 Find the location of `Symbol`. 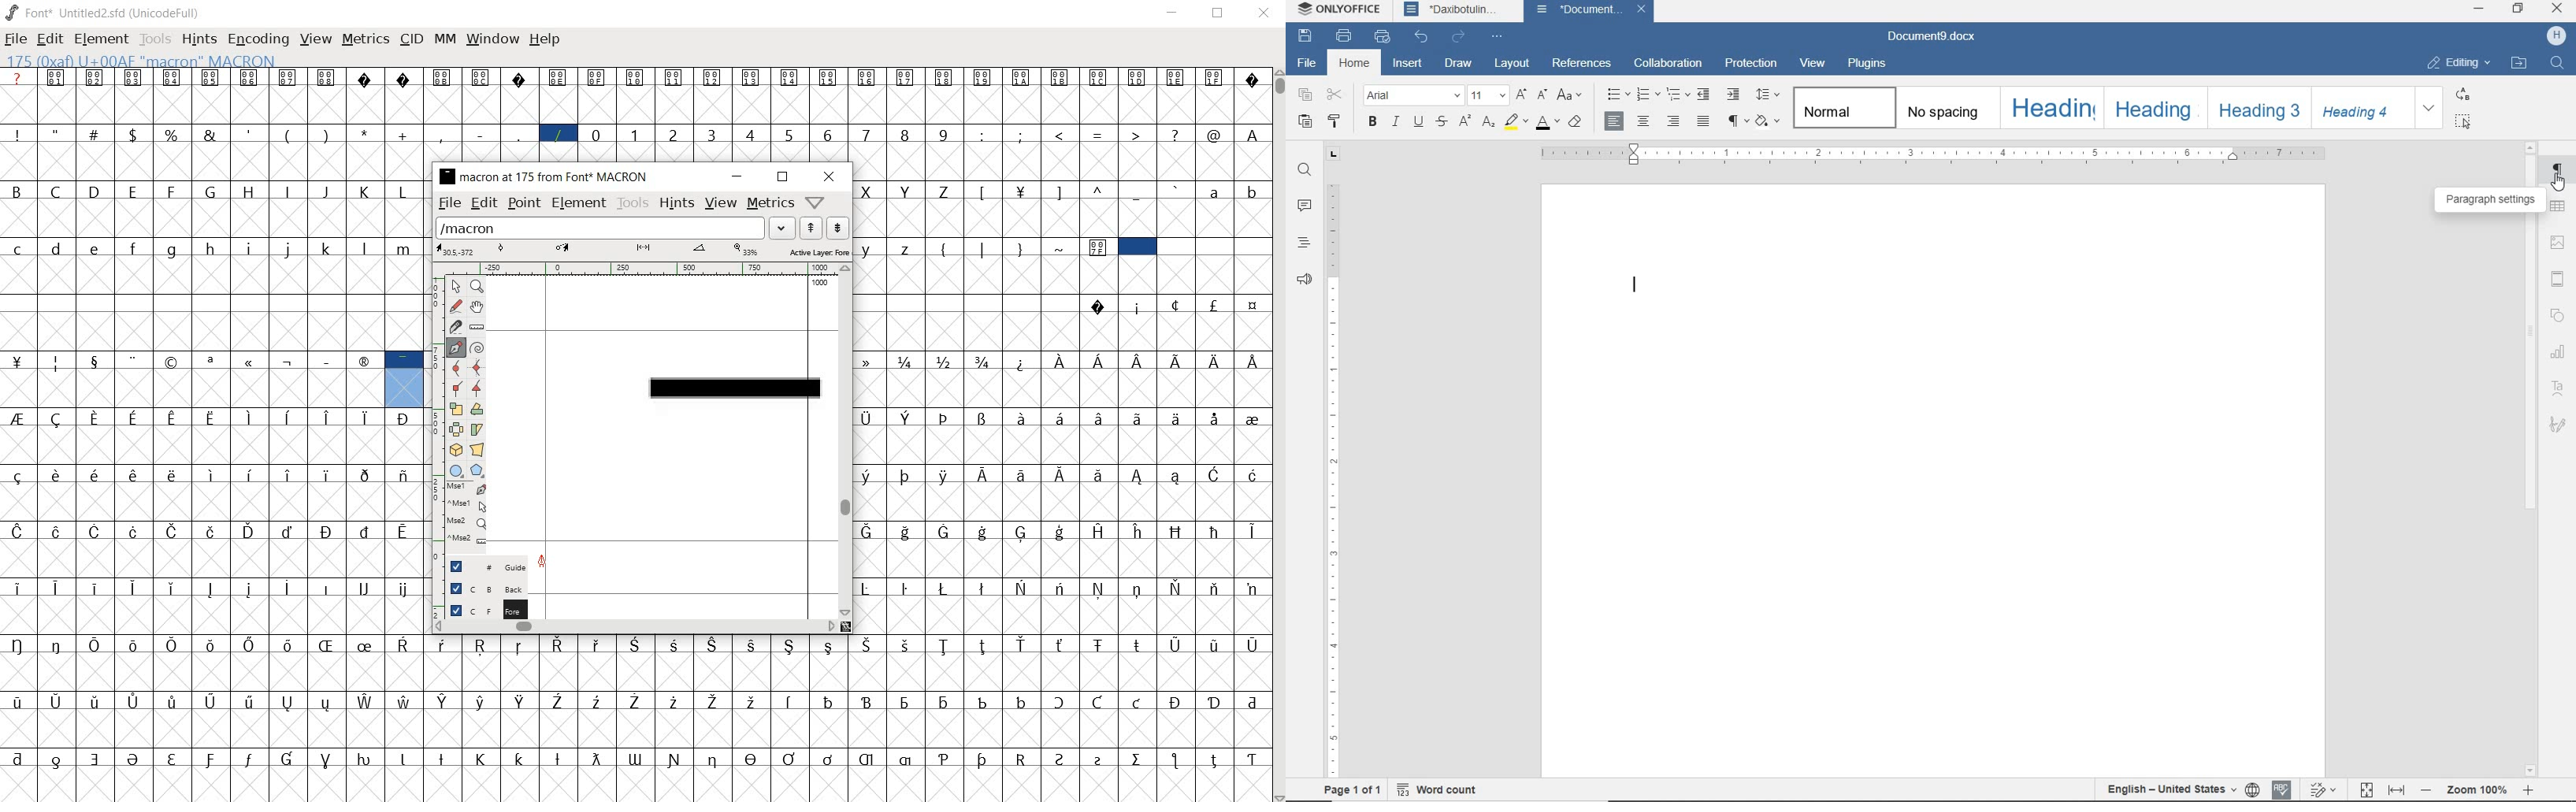

Symbol is located at coordinates (1060, 474).